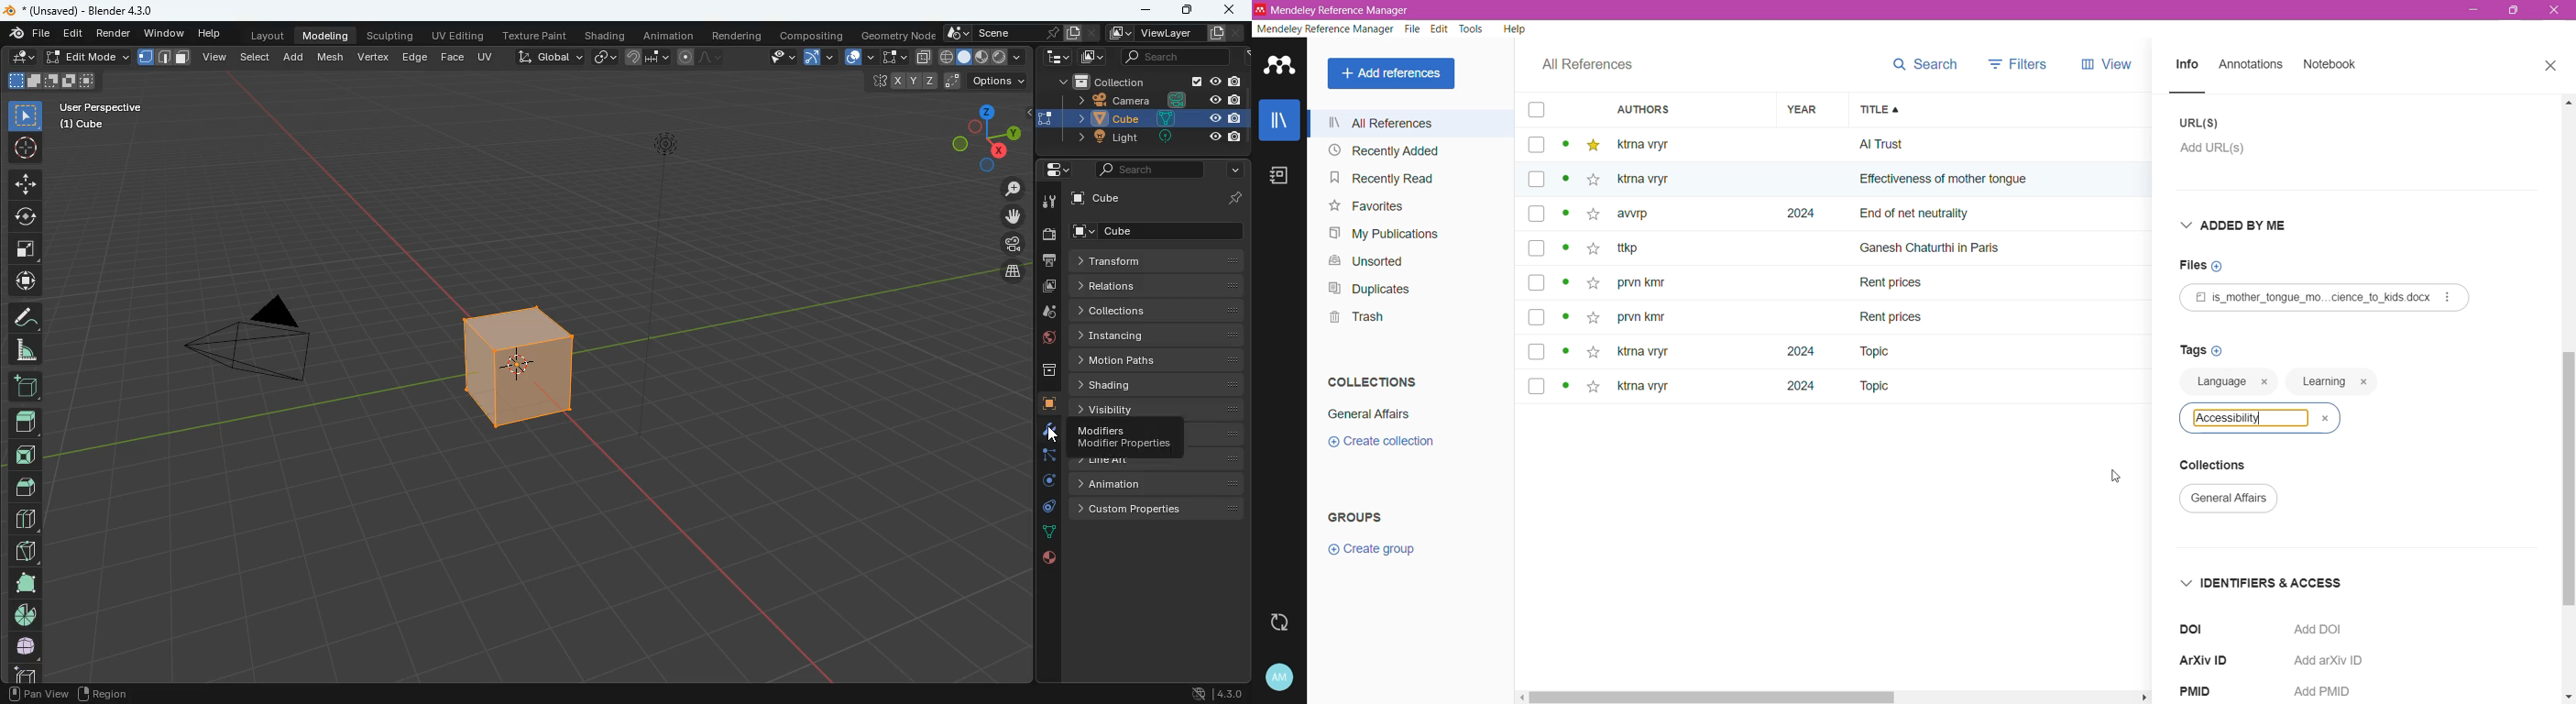 This screenshot has width=2576, height=728. Describe the element at coordinates (1593, 351) in the screenshot. I see `star` at that location.